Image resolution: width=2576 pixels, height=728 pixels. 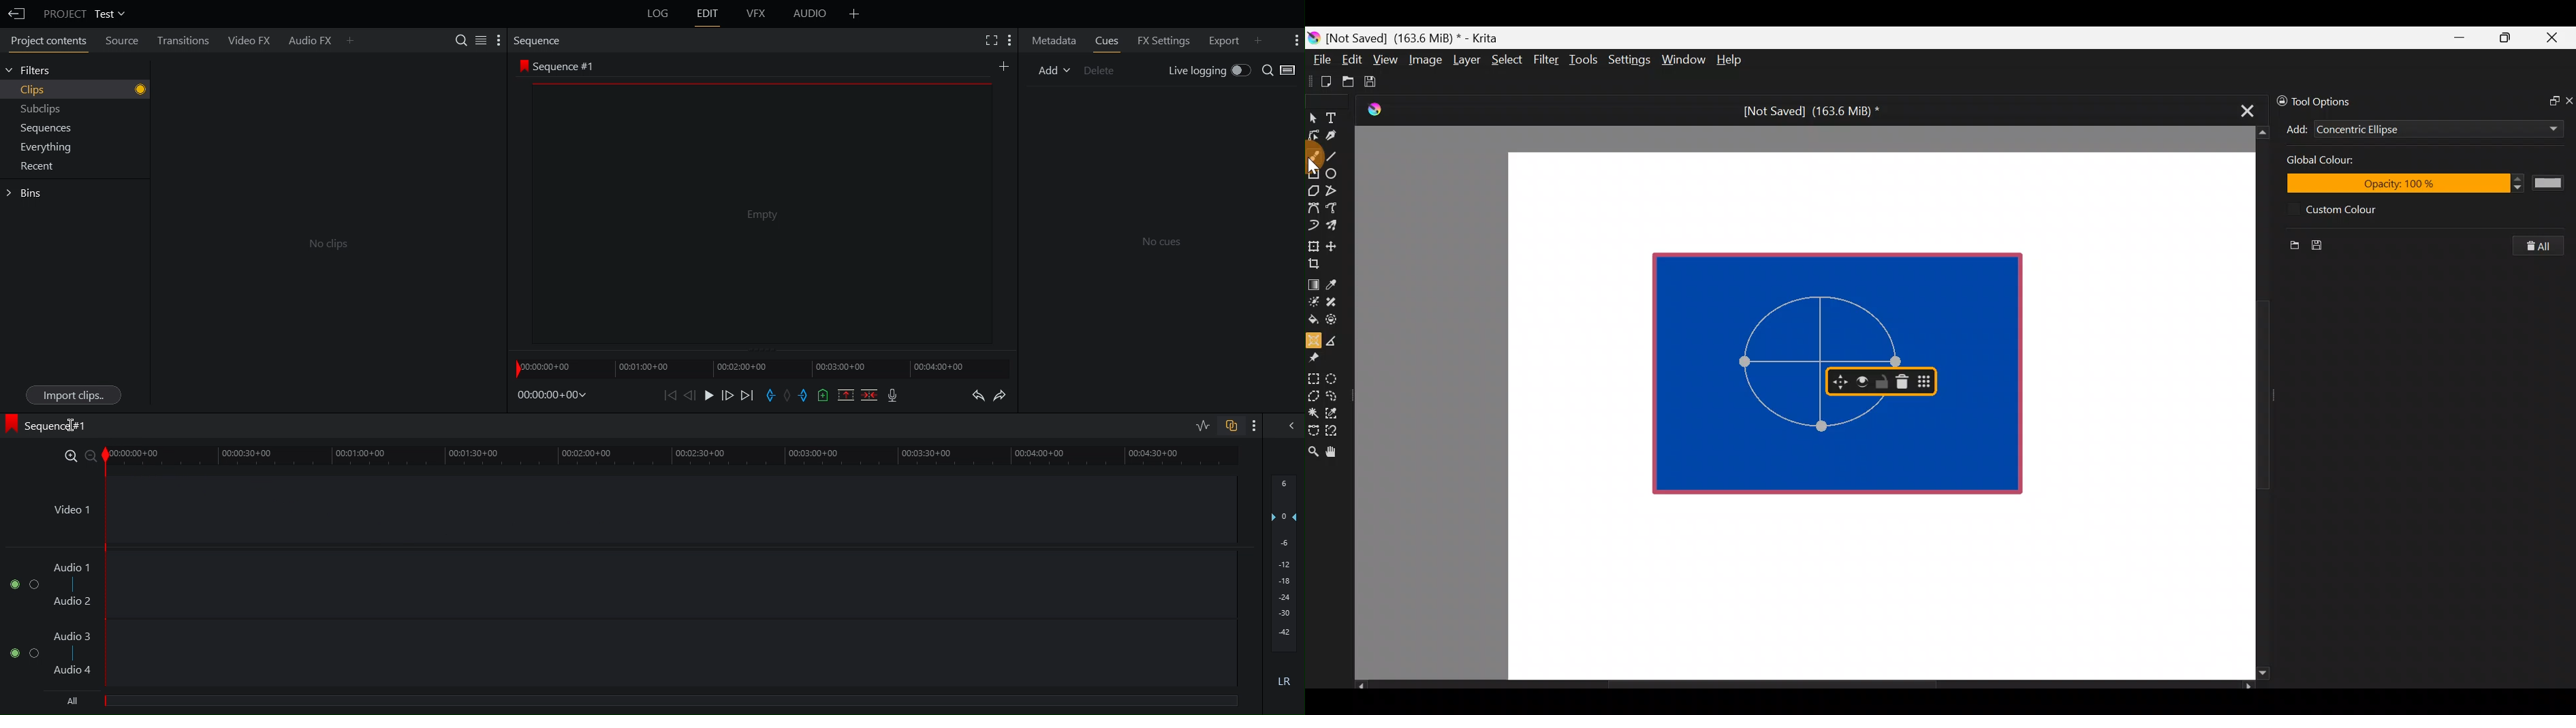 What do you see at coordinates (1167, 39) in the screenshot?
I see `FX Settings` at bounding box center [1167, 39].